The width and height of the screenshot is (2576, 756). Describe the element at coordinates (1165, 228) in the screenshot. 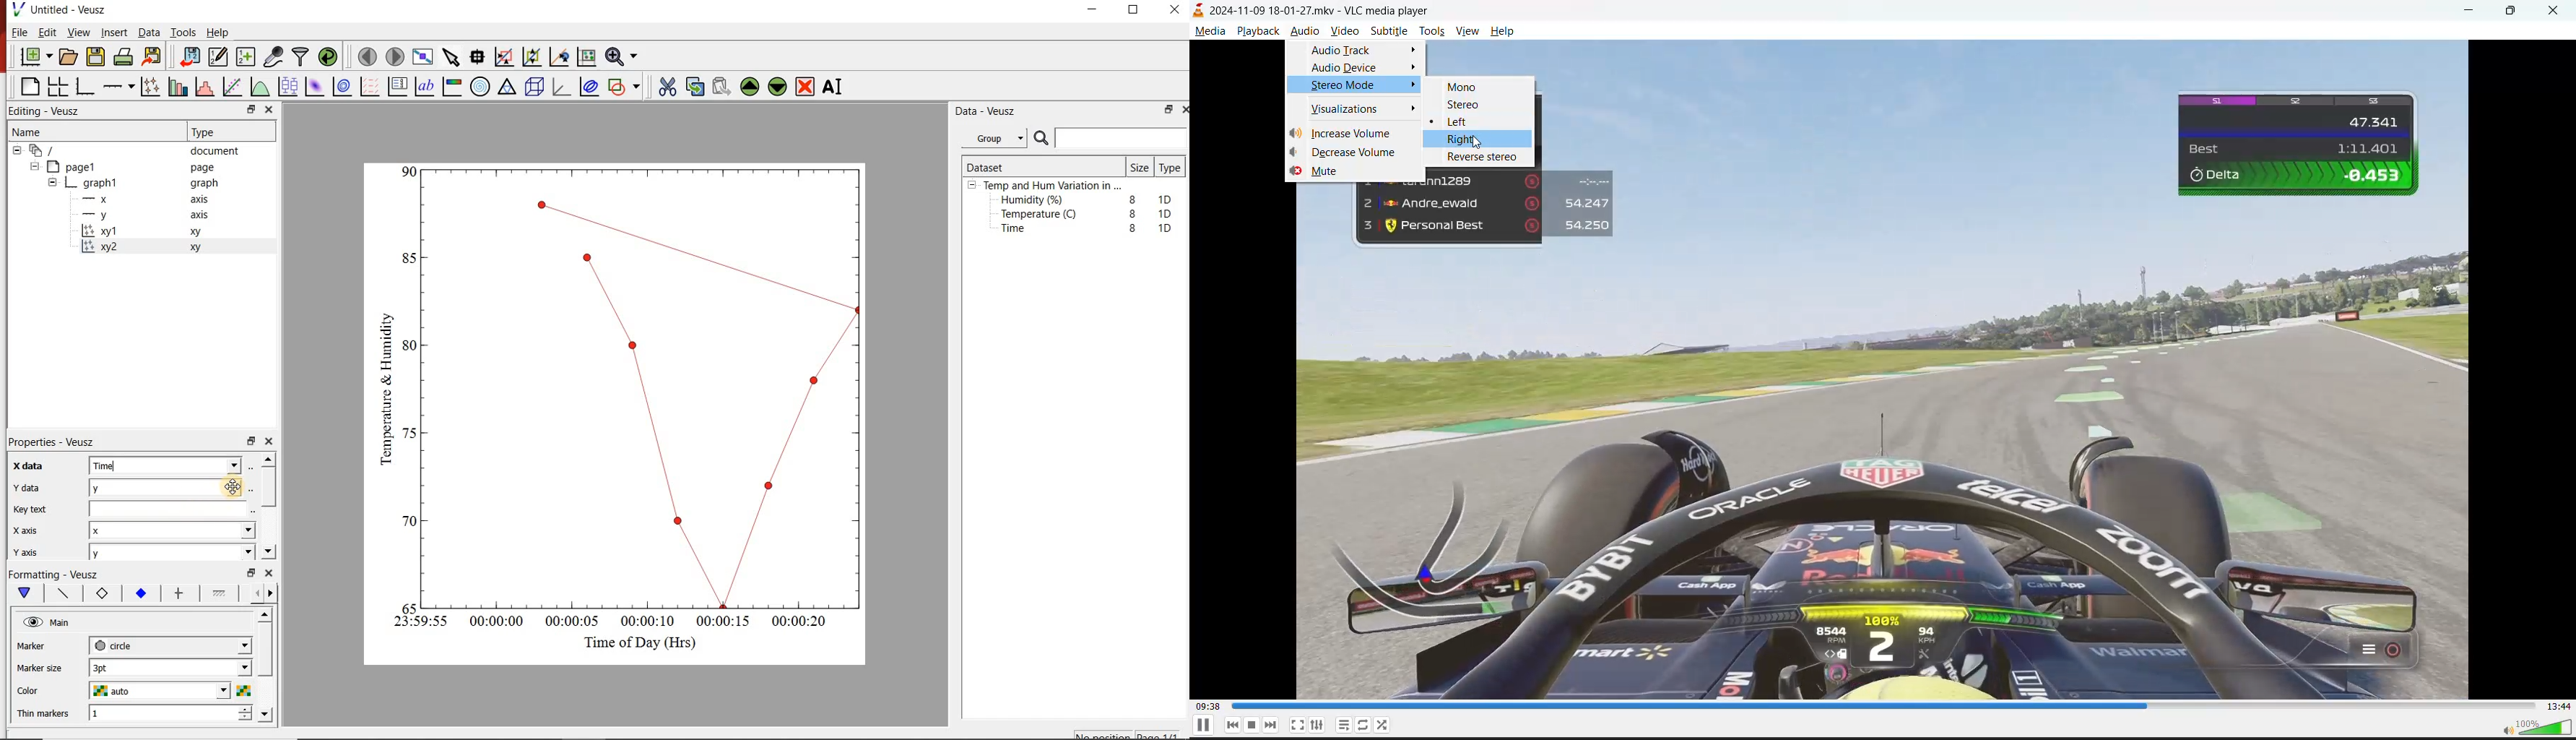

I see `1D` at that location.